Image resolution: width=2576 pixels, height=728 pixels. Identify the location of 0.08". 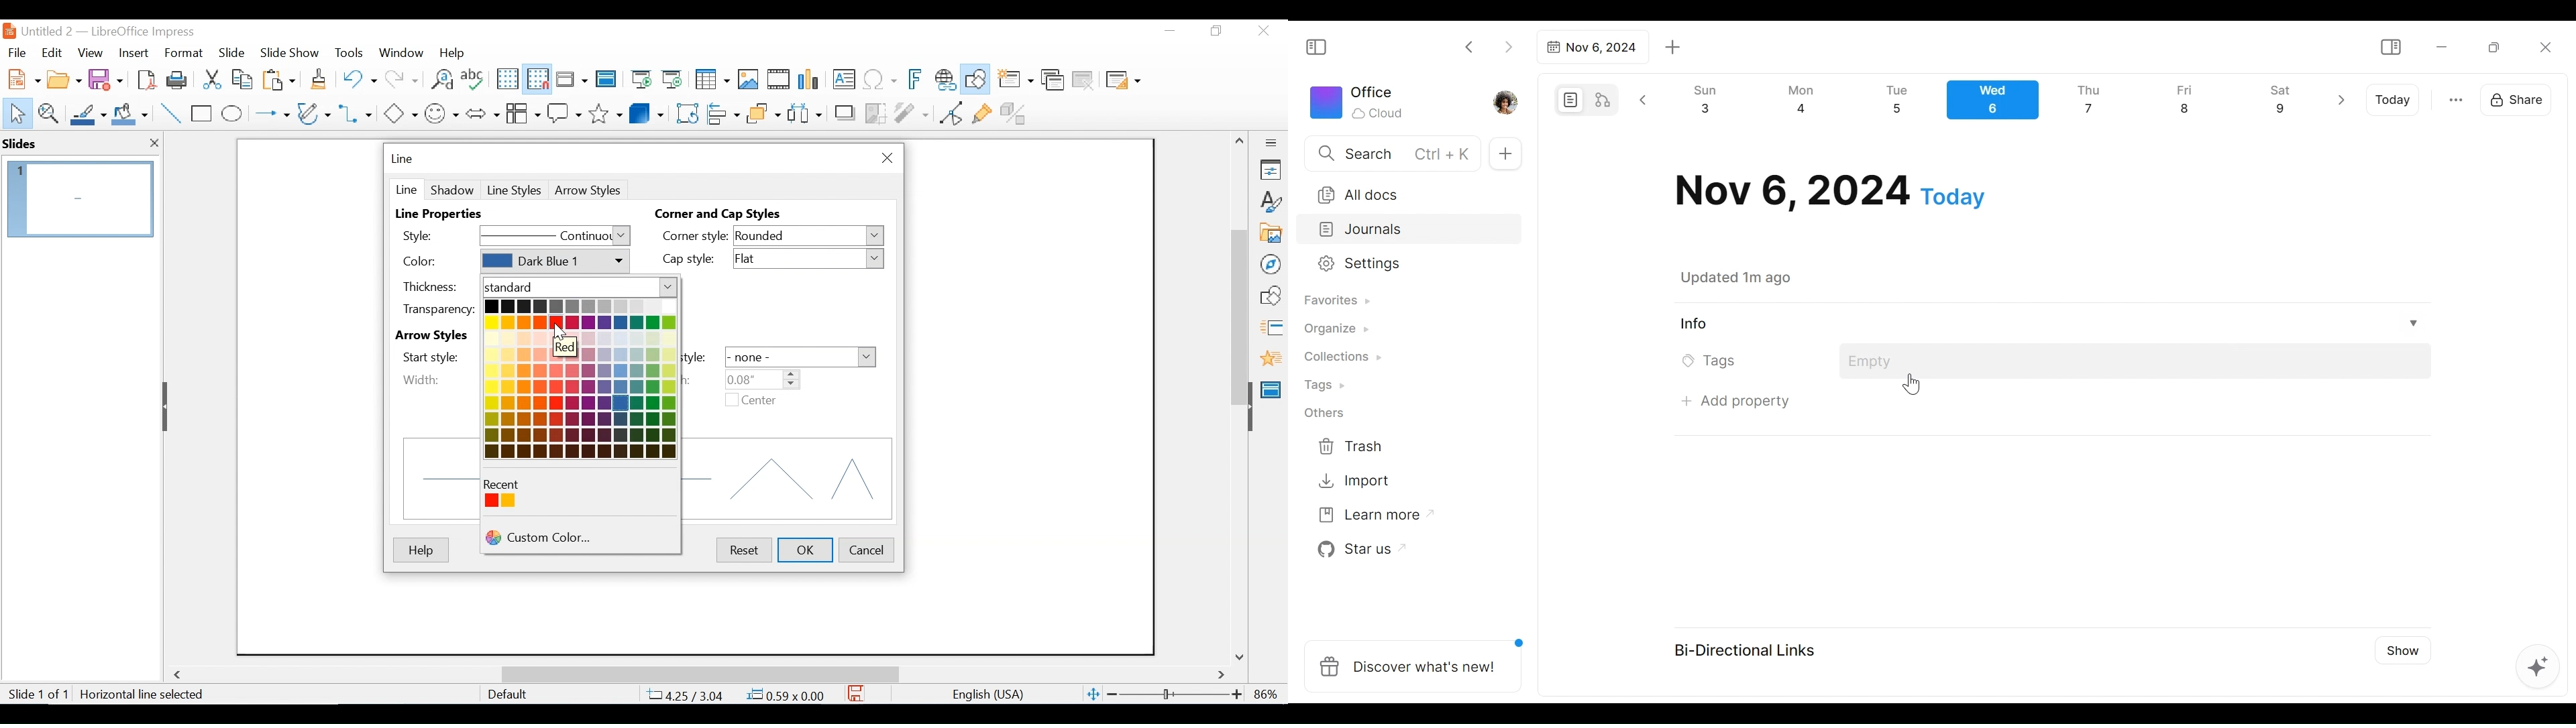
(760, 379).